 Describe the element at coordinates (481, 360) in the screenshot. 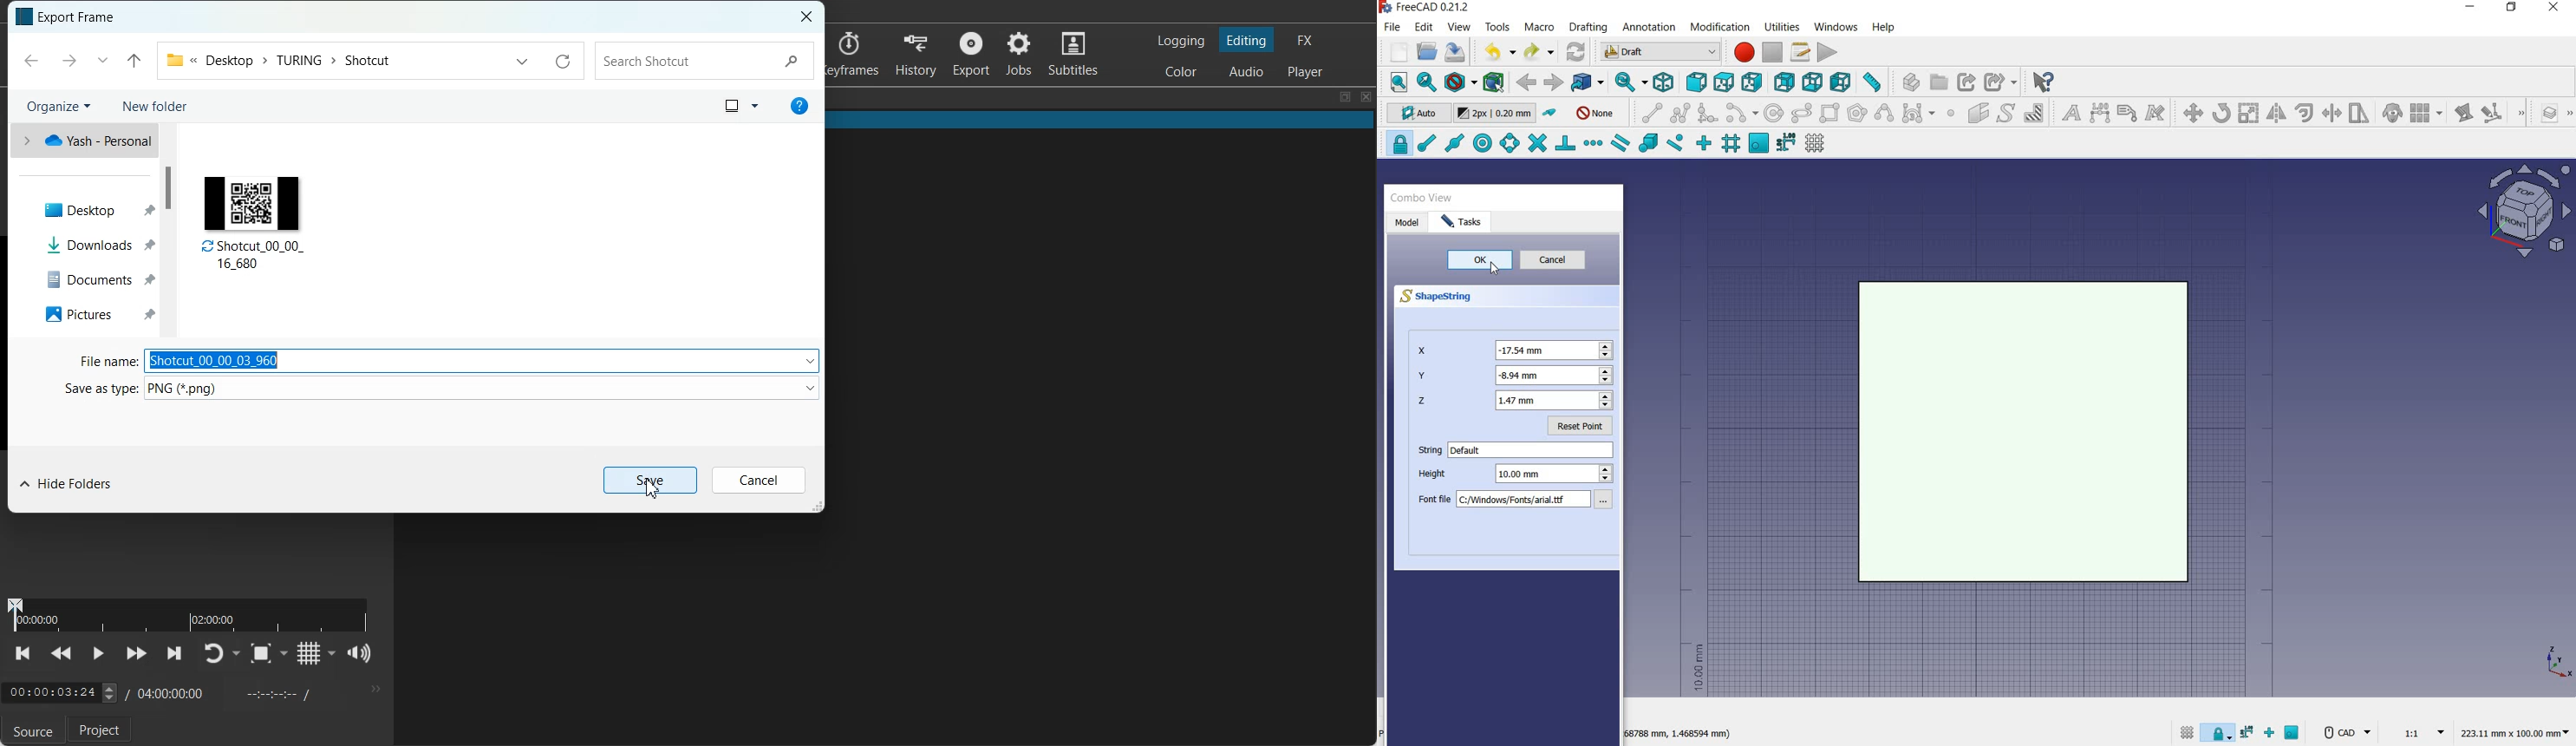

I see `File Name` at that location.